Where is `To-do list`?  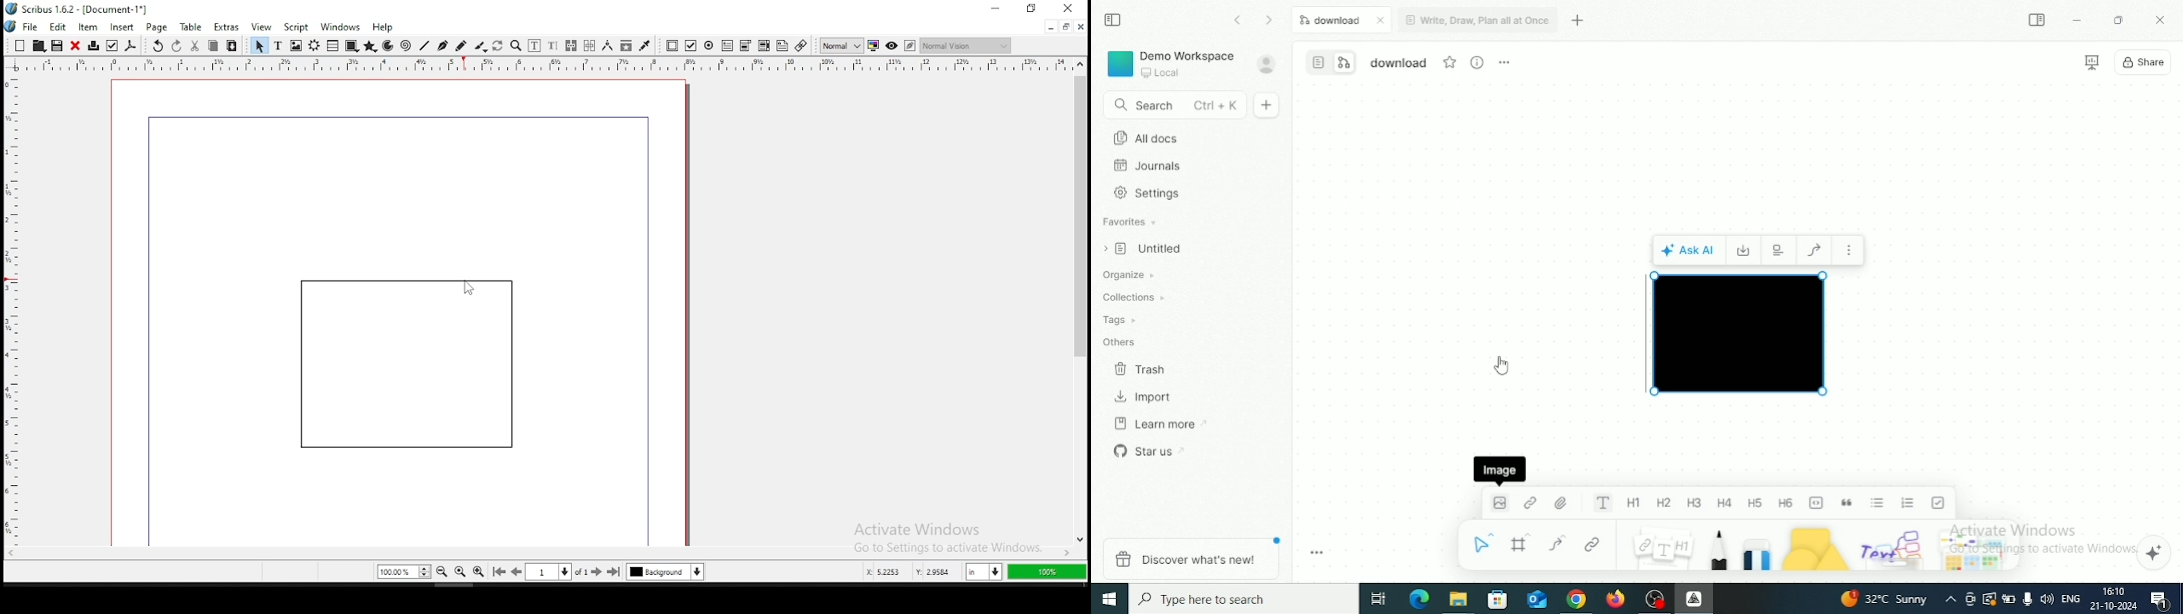 To-do list is located at coordinates (1940, 502).